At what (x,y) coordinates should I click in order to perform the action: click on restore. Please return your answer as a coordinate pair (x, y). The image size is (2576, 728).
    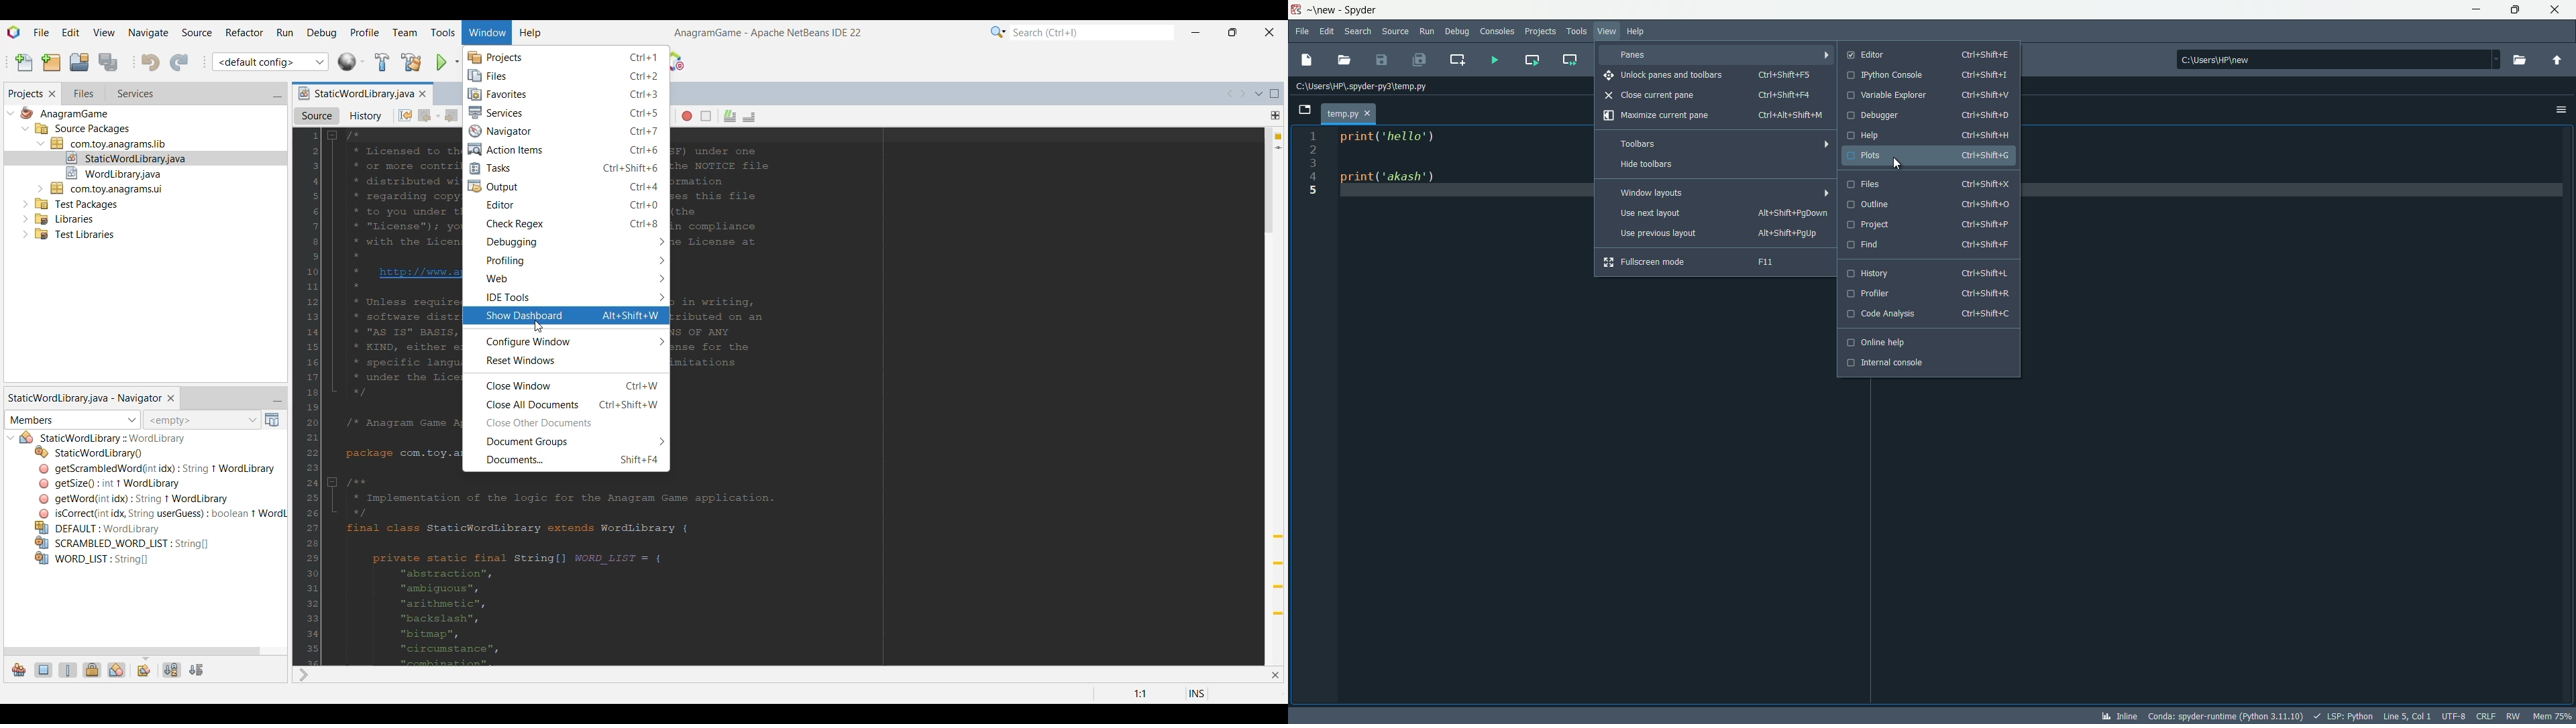
    Looking at the image, I should click on (2516, 10).